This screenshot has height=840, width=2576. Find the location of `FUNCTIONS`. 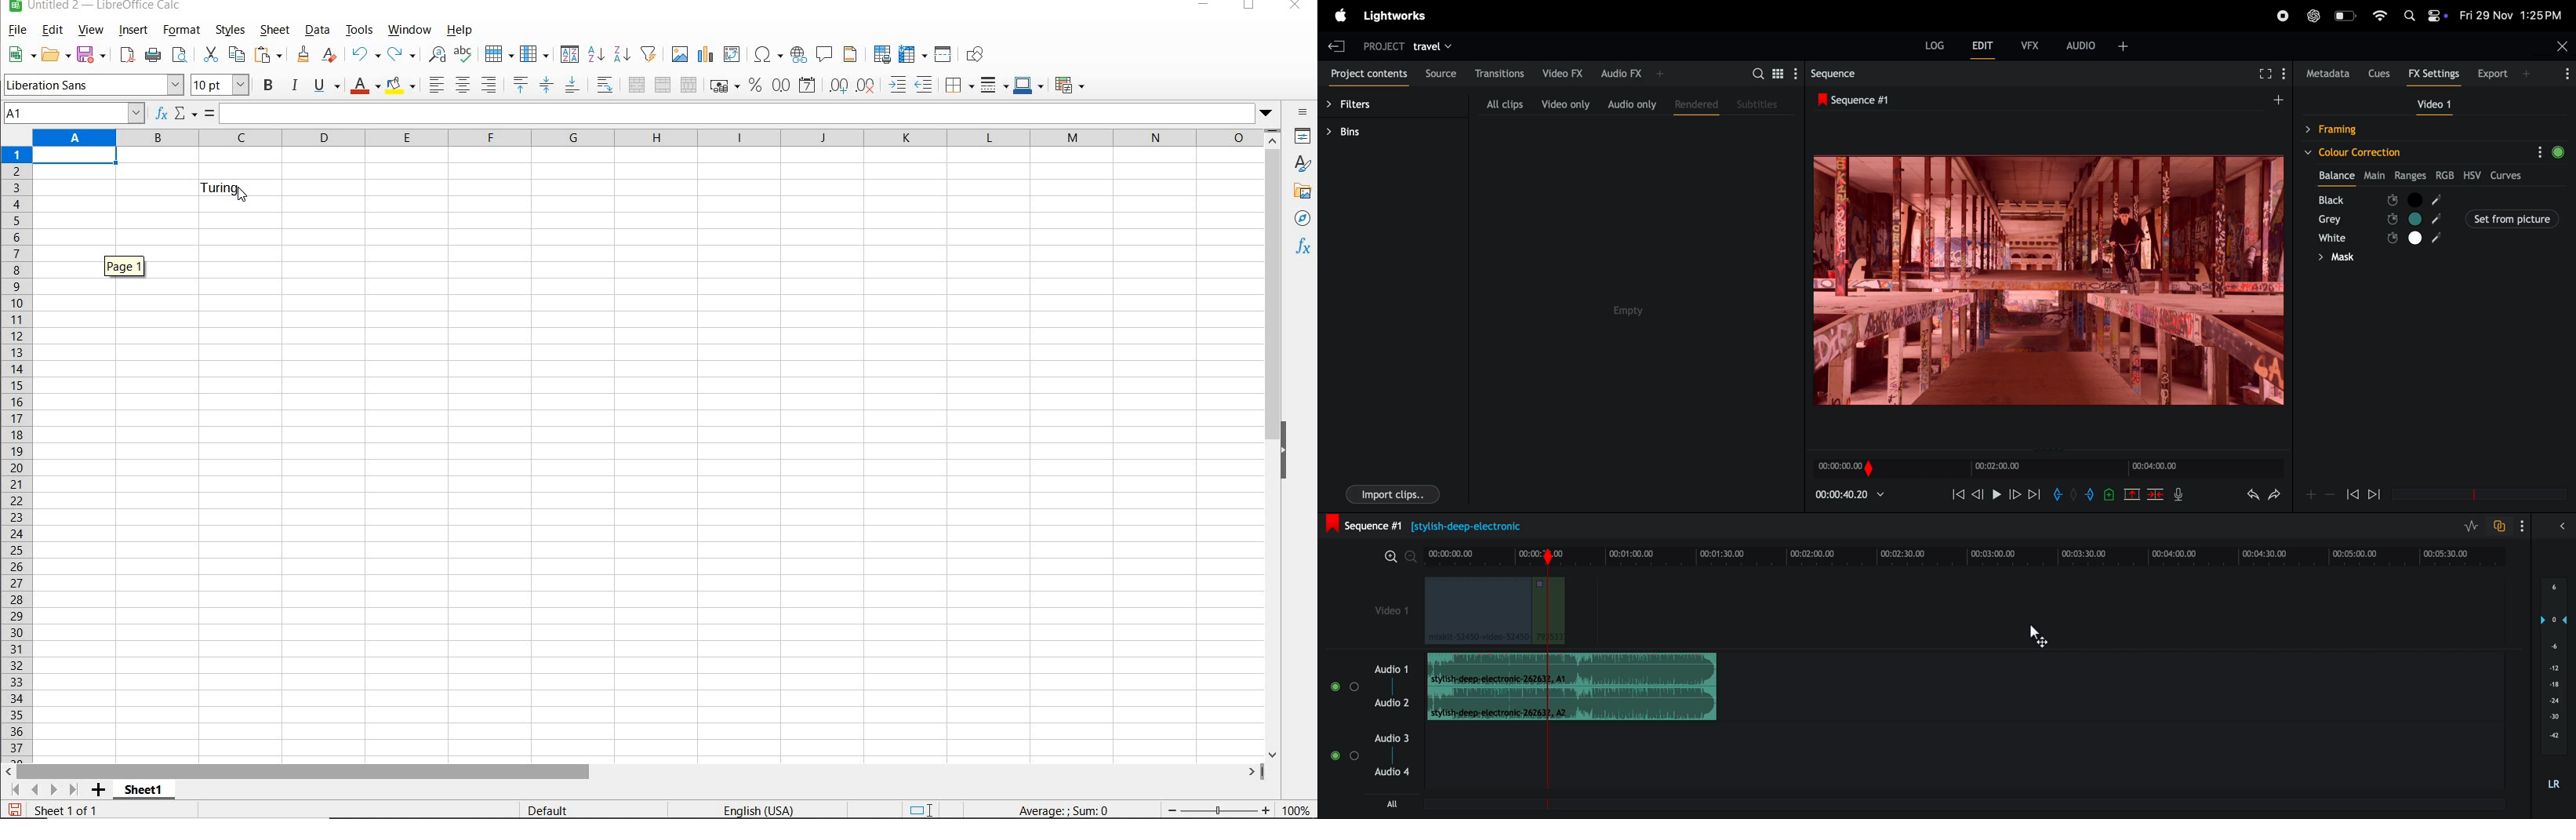

FUNCTIONS is located at coordinates (1303, 248).